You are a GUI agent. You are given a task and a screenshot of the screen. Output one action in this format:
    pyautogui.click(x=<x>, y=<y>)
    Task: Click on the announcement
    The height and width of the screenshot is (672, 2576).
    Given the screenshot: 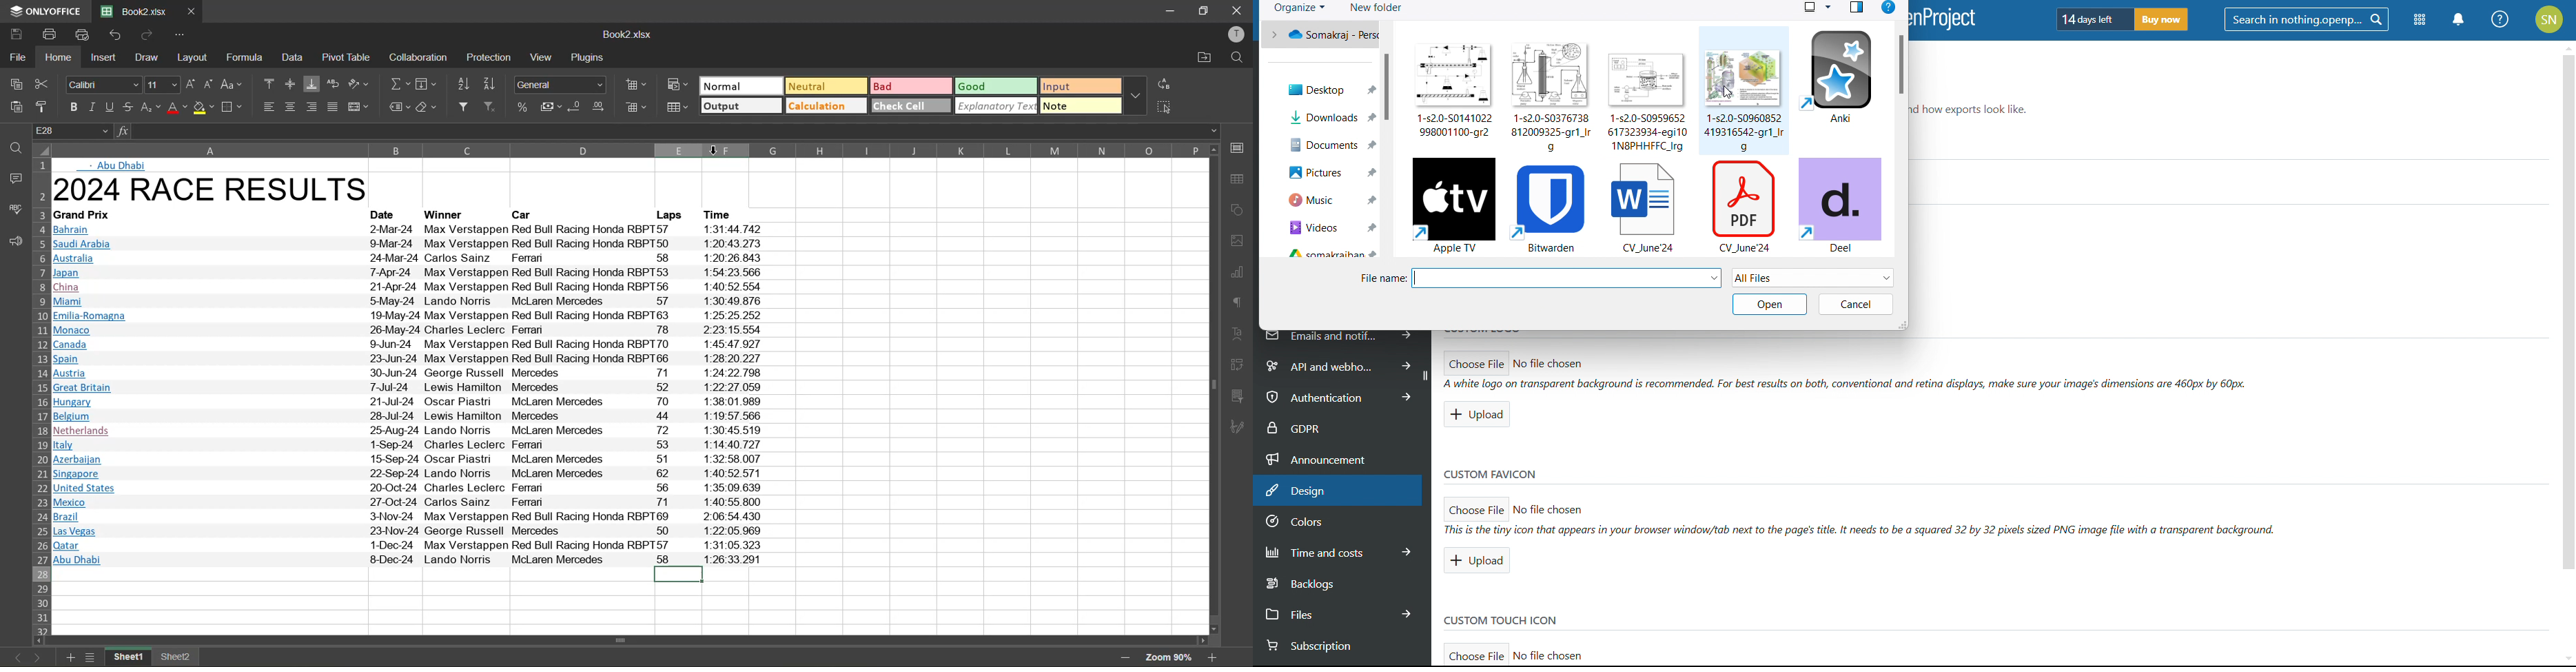 What is the action you would take?
    pyautogui.click(x=1341, y=458)
    